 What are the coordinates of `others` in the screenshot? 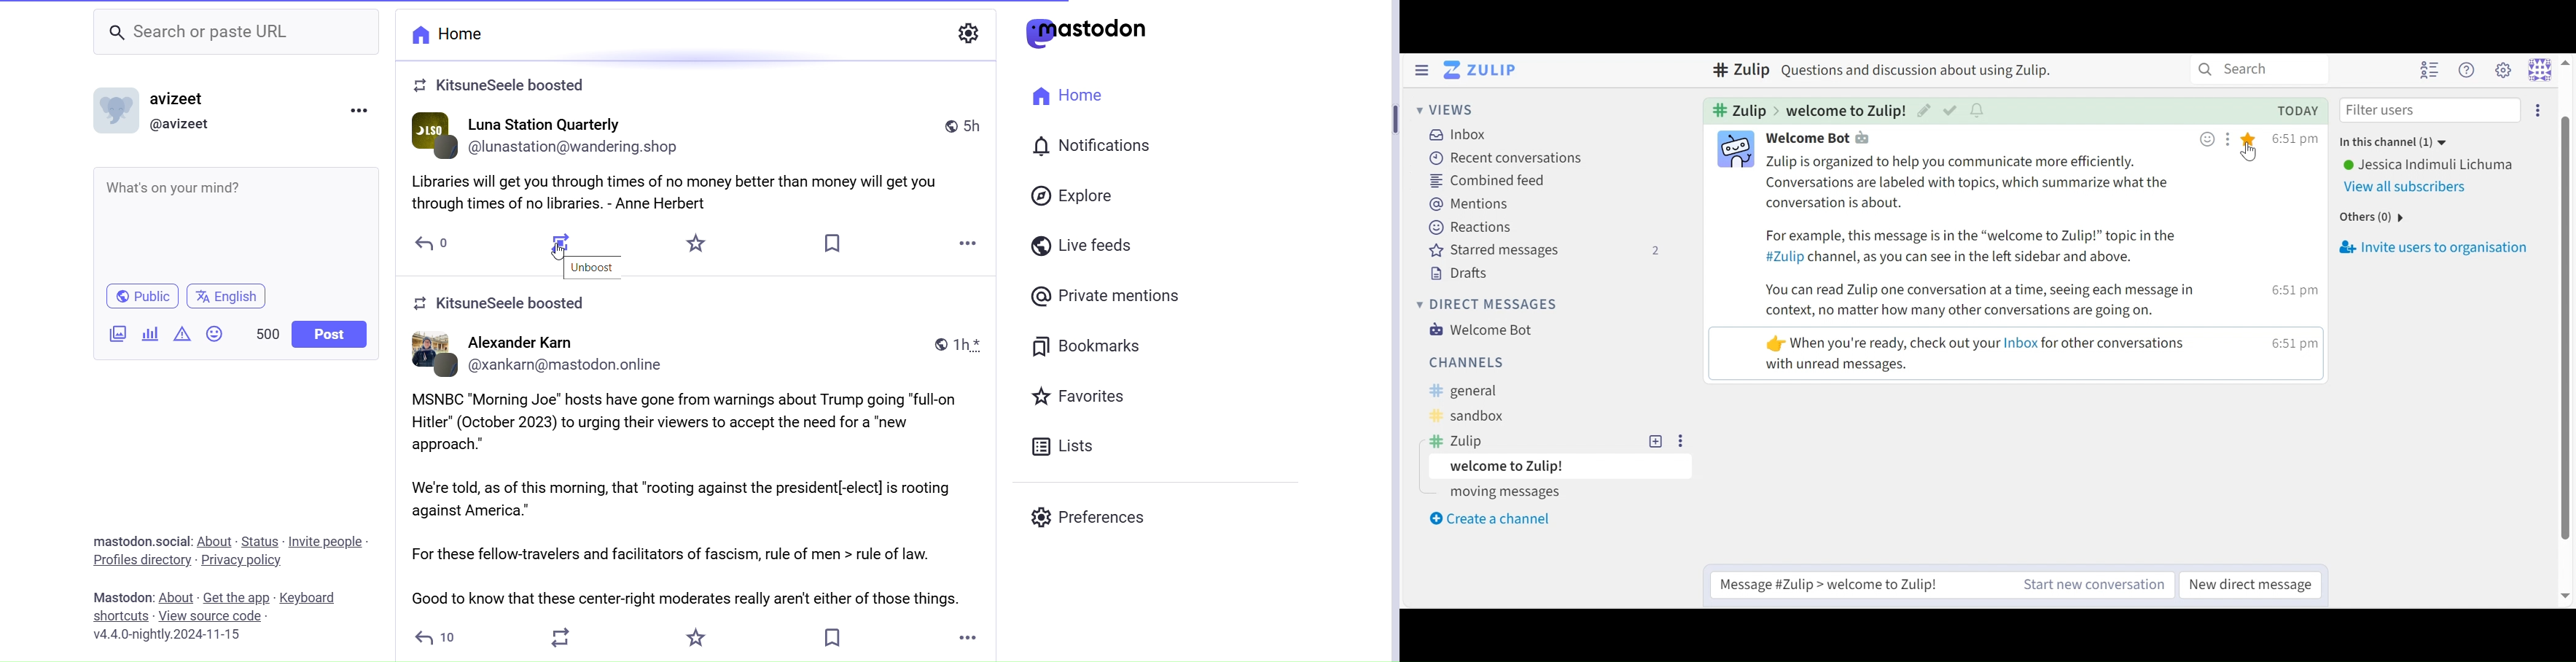 It's located at (2370, 218).